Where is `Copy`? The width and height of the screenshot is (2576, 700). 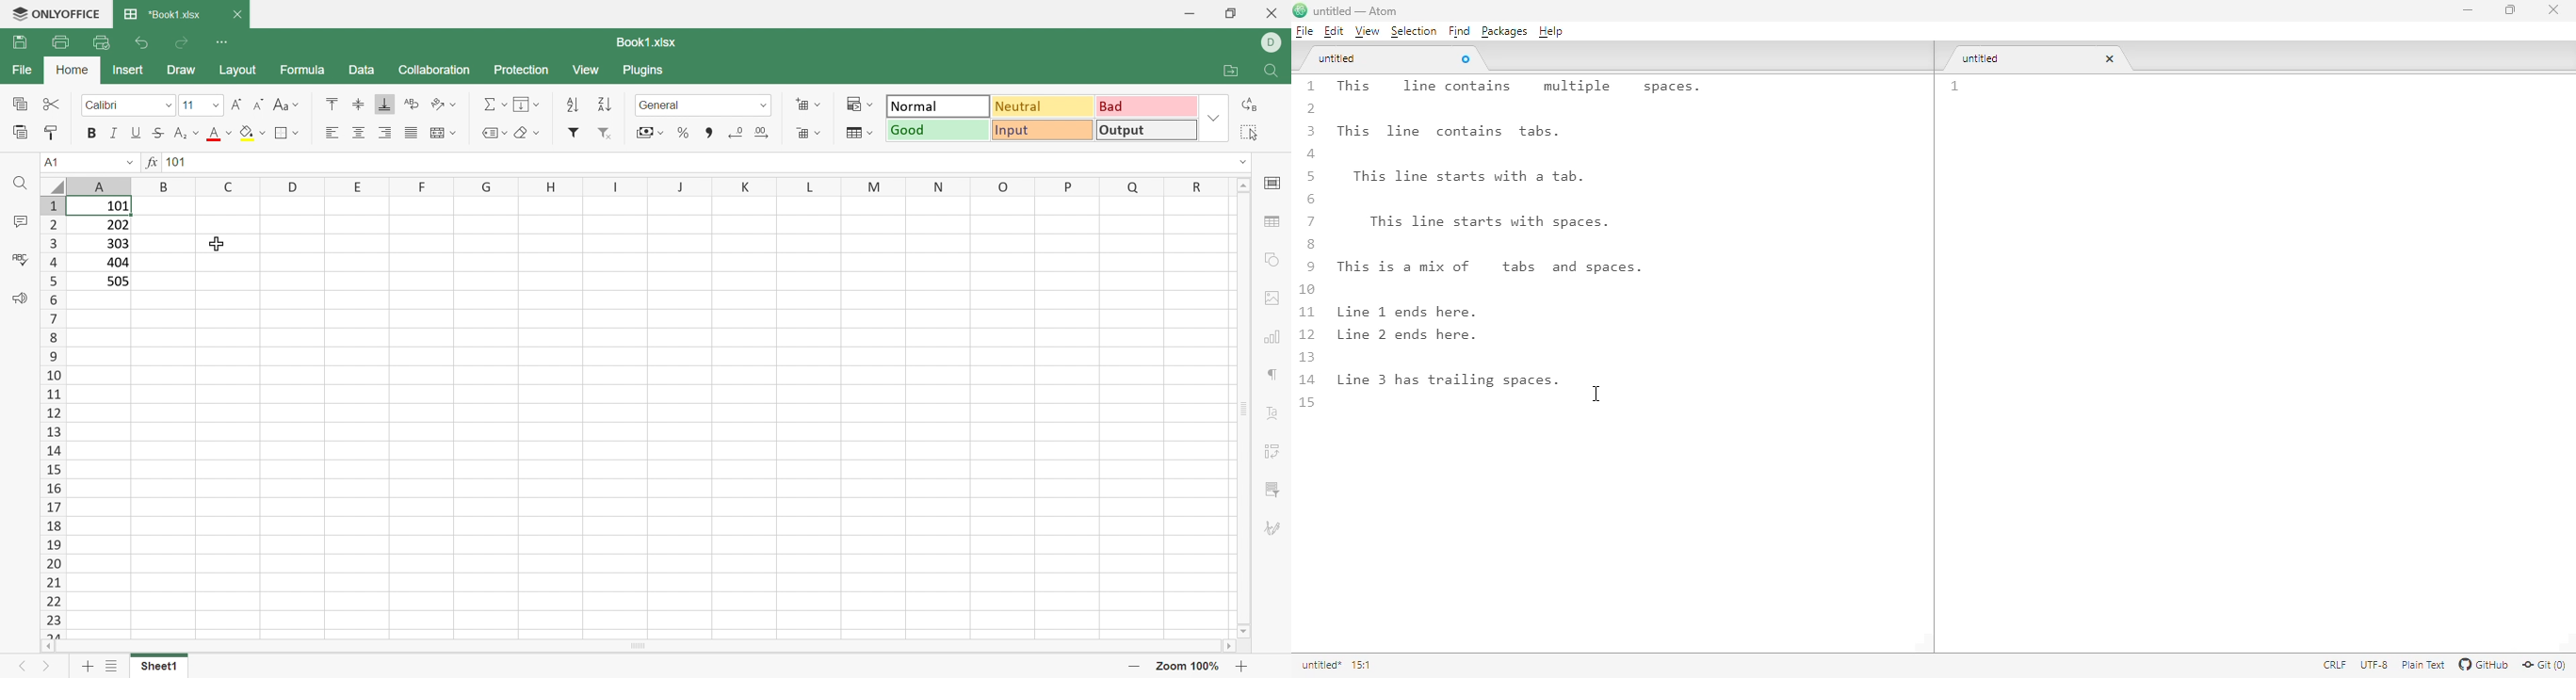 Copy is located at coordinates (21, 105).